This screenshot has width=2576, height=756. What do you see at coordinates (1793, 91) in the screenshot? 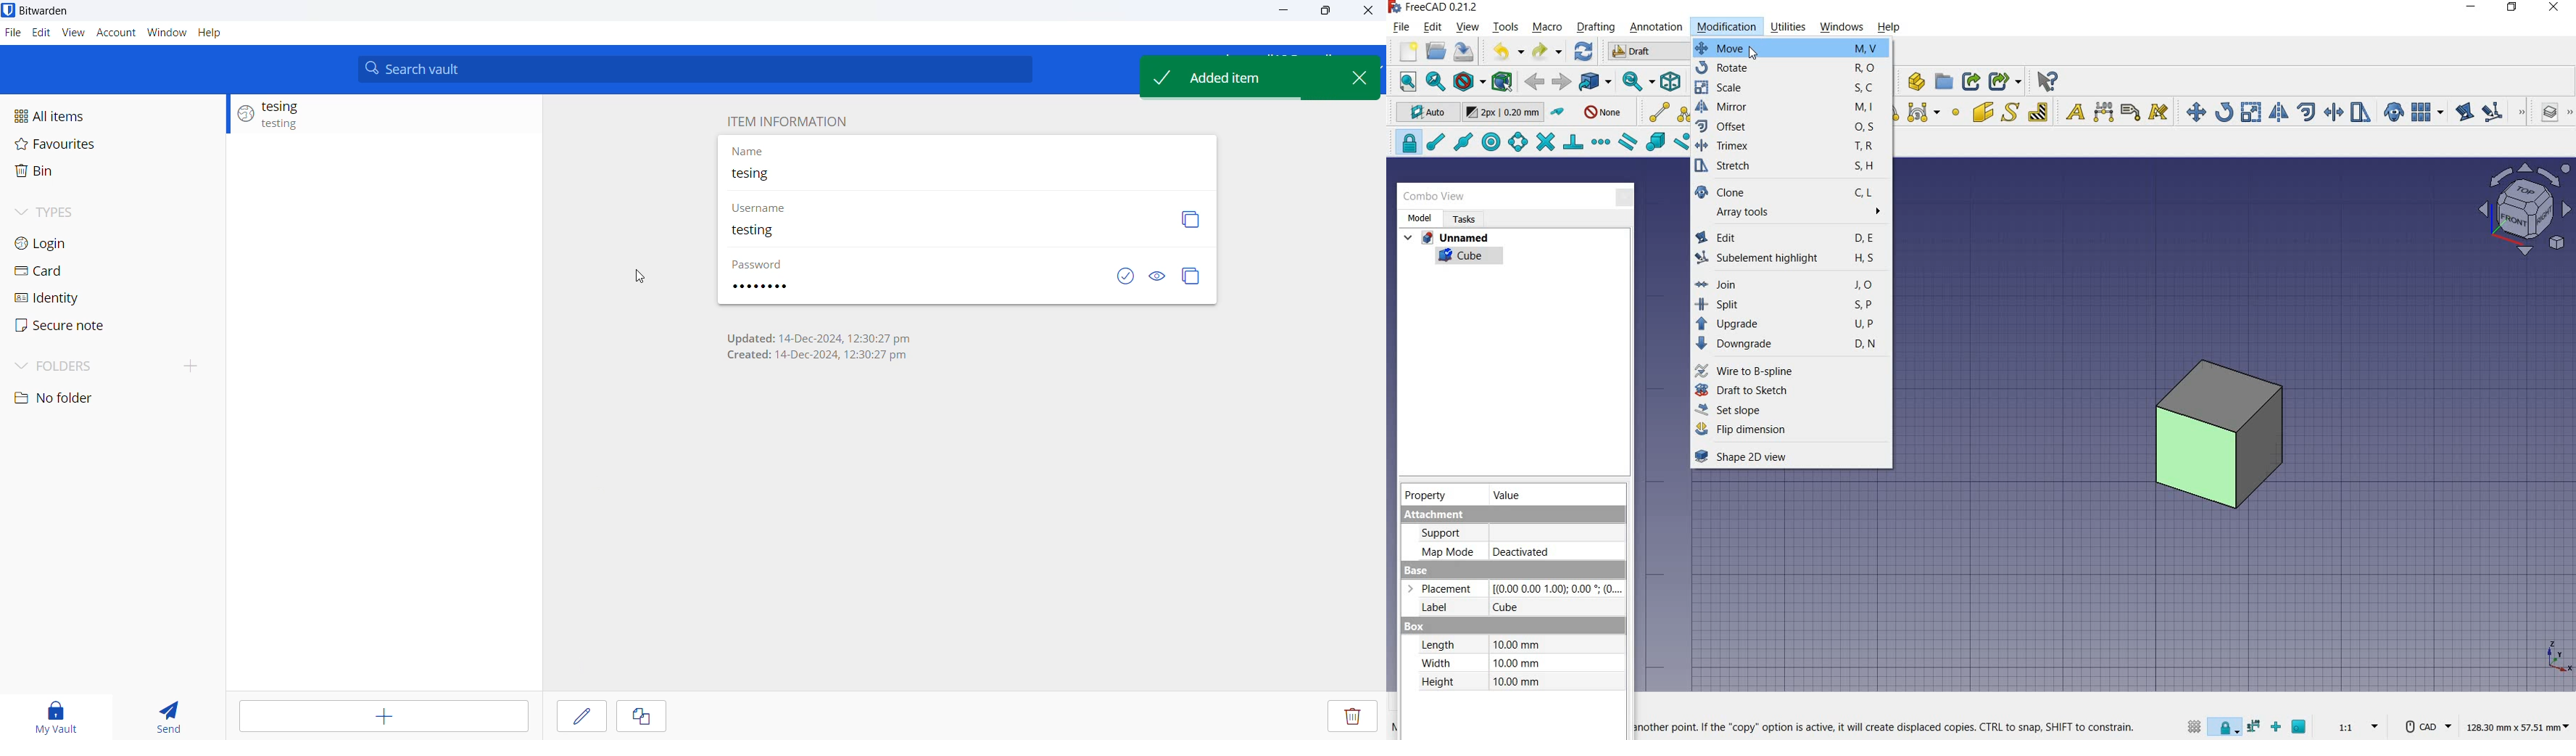
I see `scale` at bounding box center [1793, 91].